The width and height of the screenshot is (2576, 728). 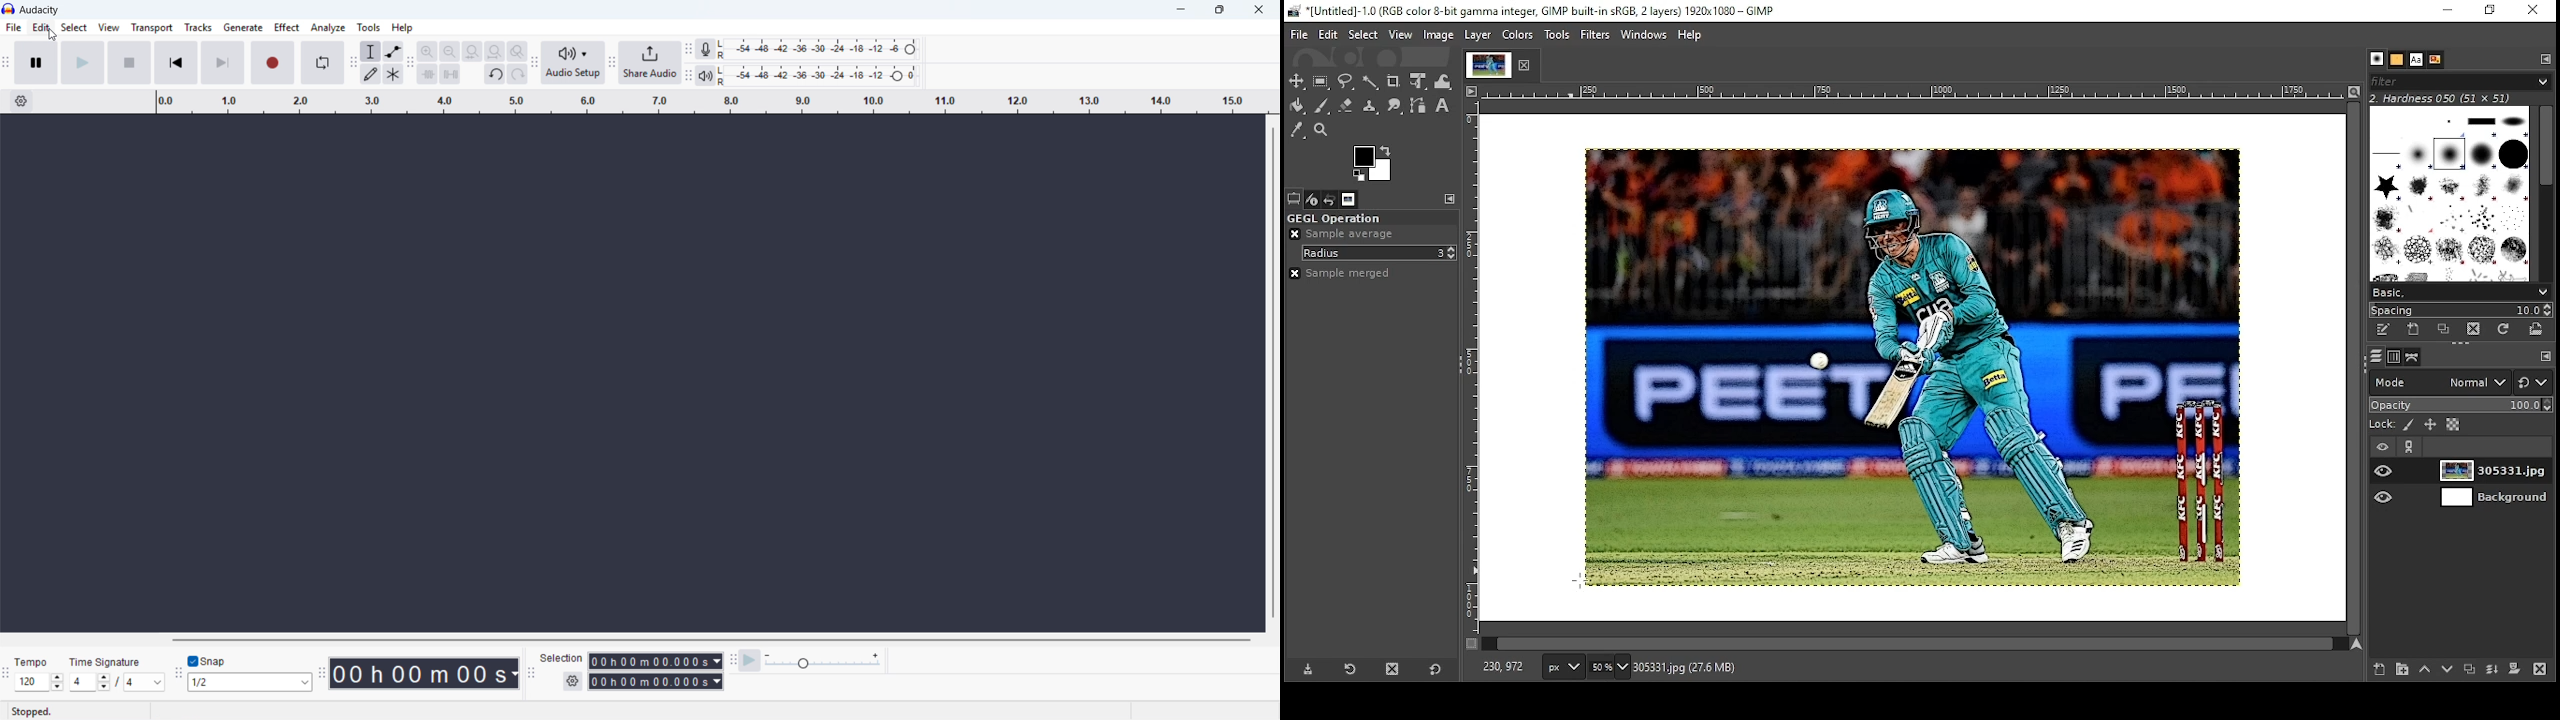 I want to click on maximize, so click(x=1219, y=10).